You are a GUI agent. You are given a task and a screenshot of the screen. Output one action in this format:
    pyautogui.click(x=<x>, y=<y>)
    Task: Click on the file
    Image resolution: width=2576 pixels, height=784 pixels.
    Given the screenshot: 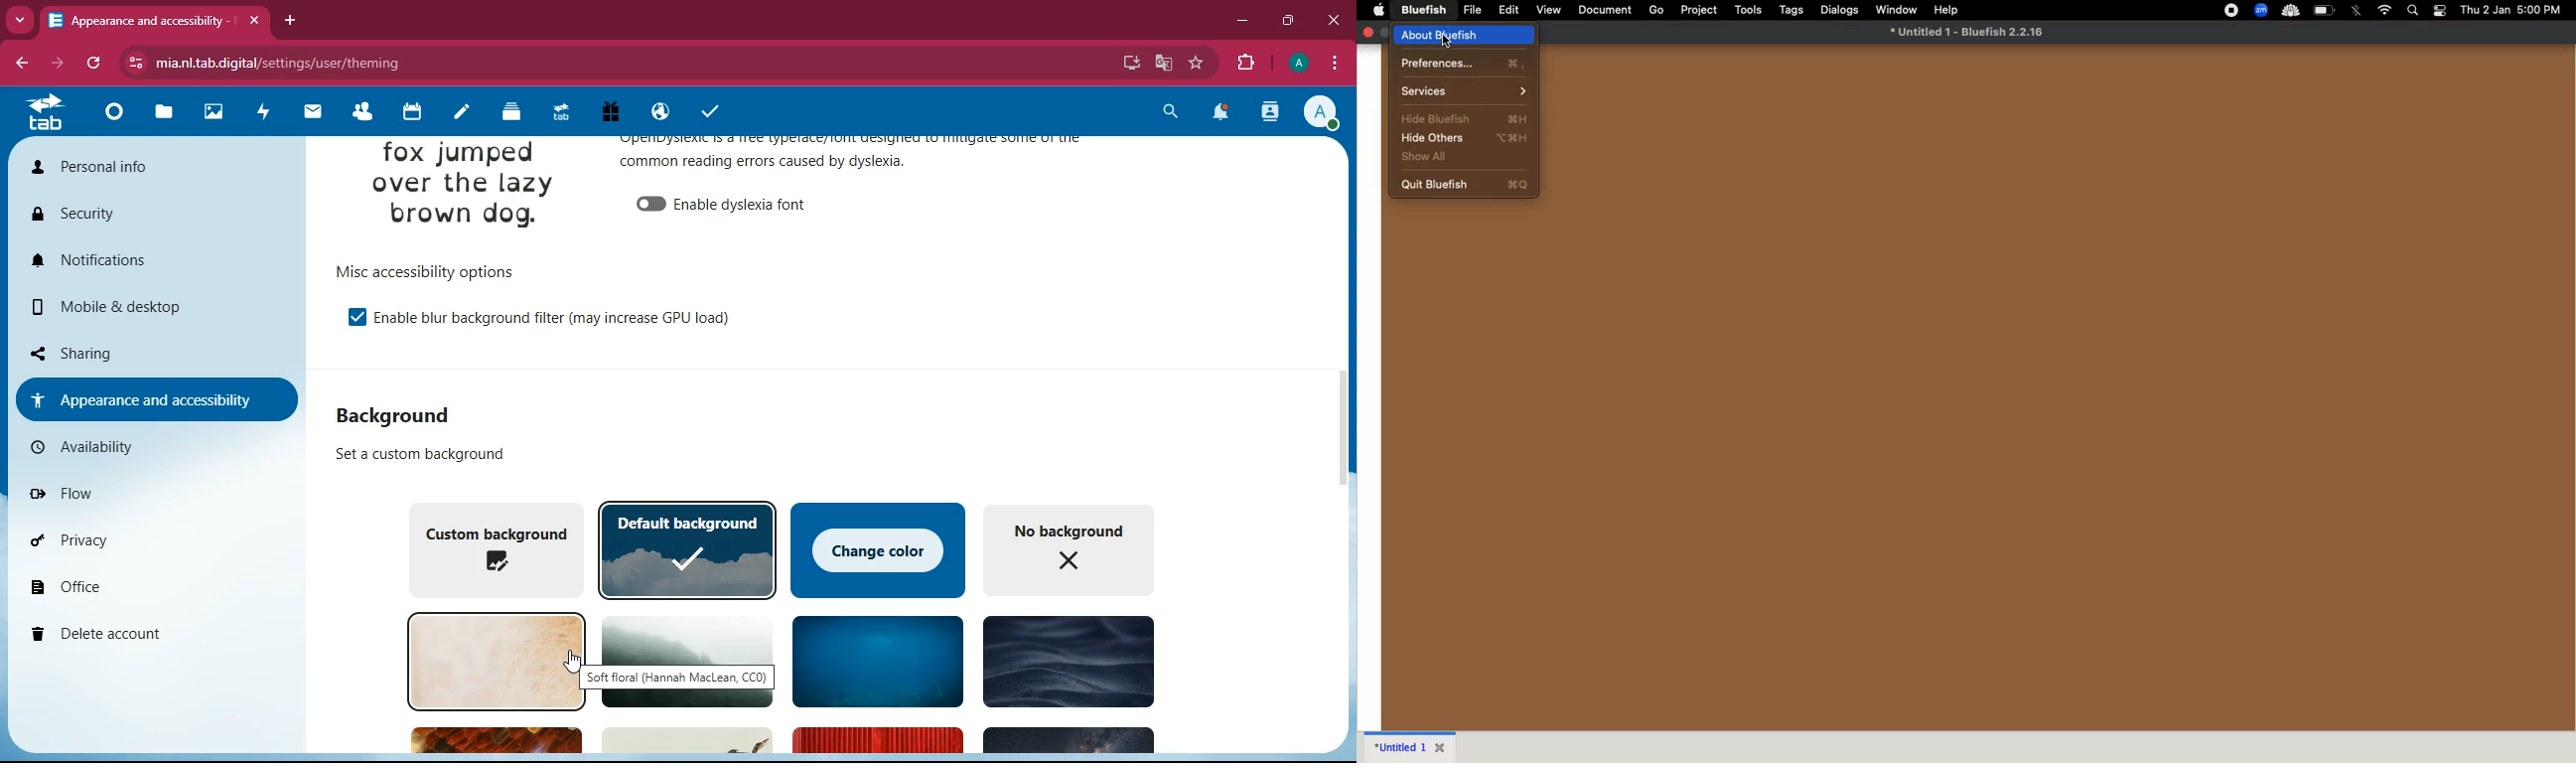 What is the action you would take?
    pyautogui.click(x=1474, y=10)
    